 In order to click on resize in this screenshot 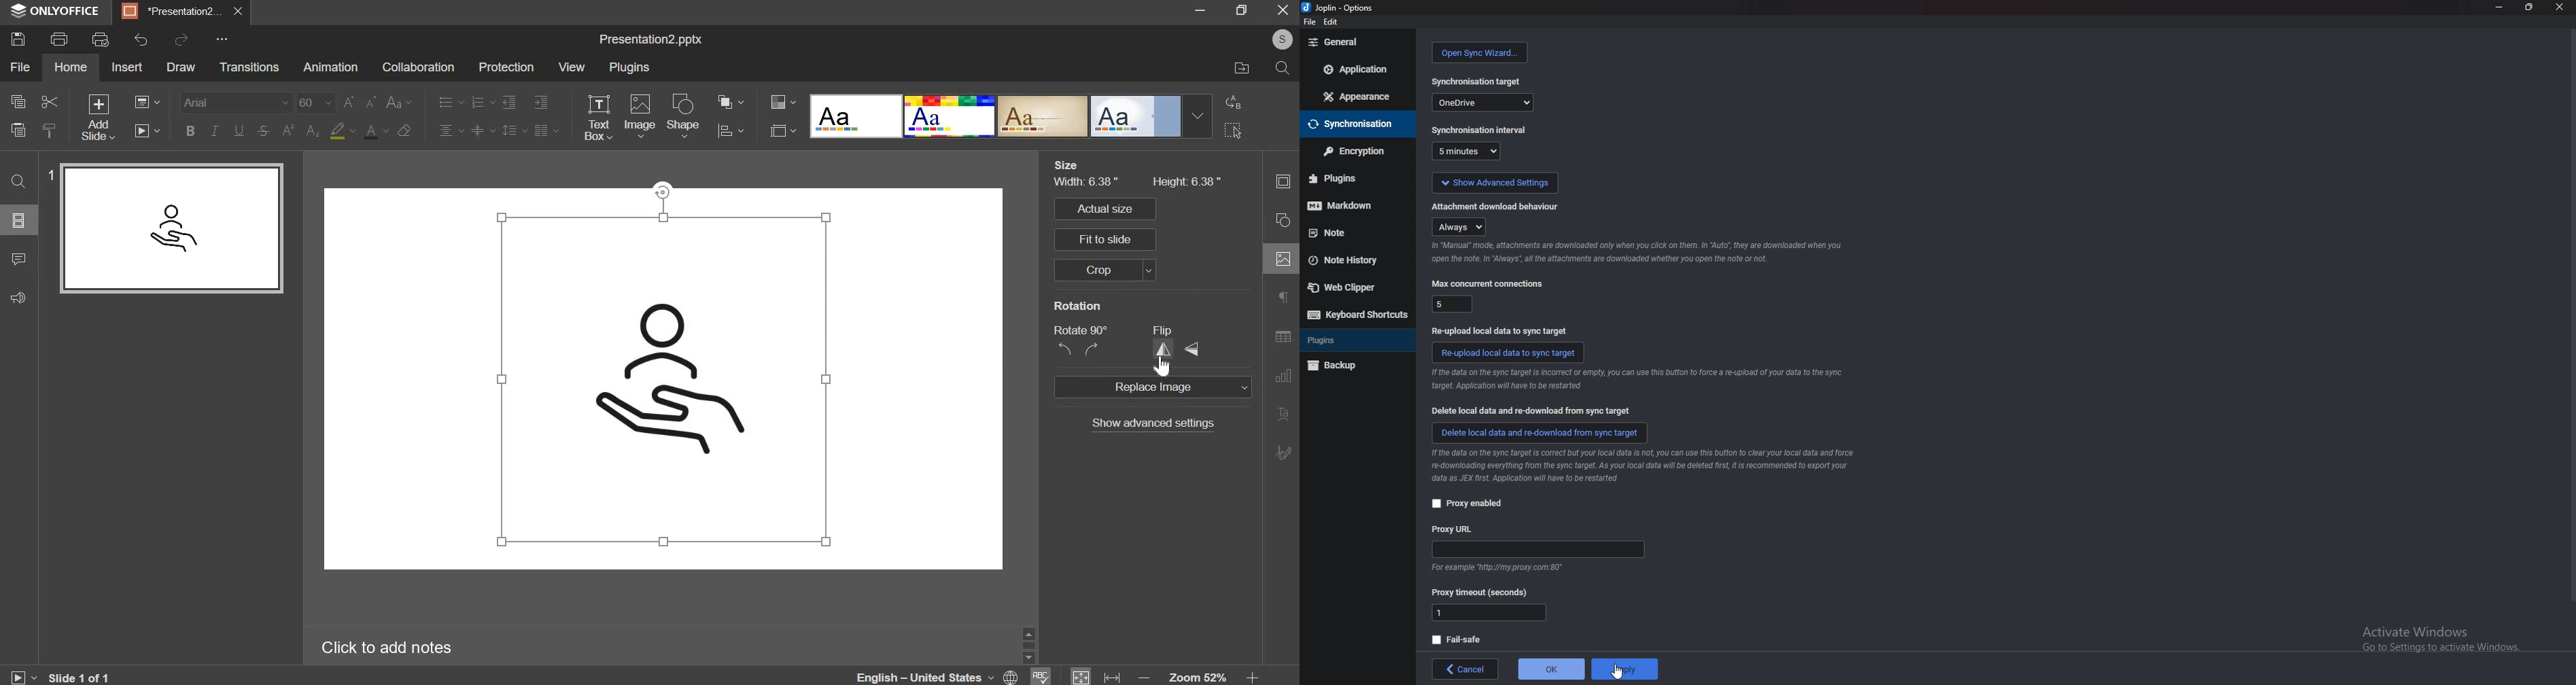, I will do `click(2531, 7)`.